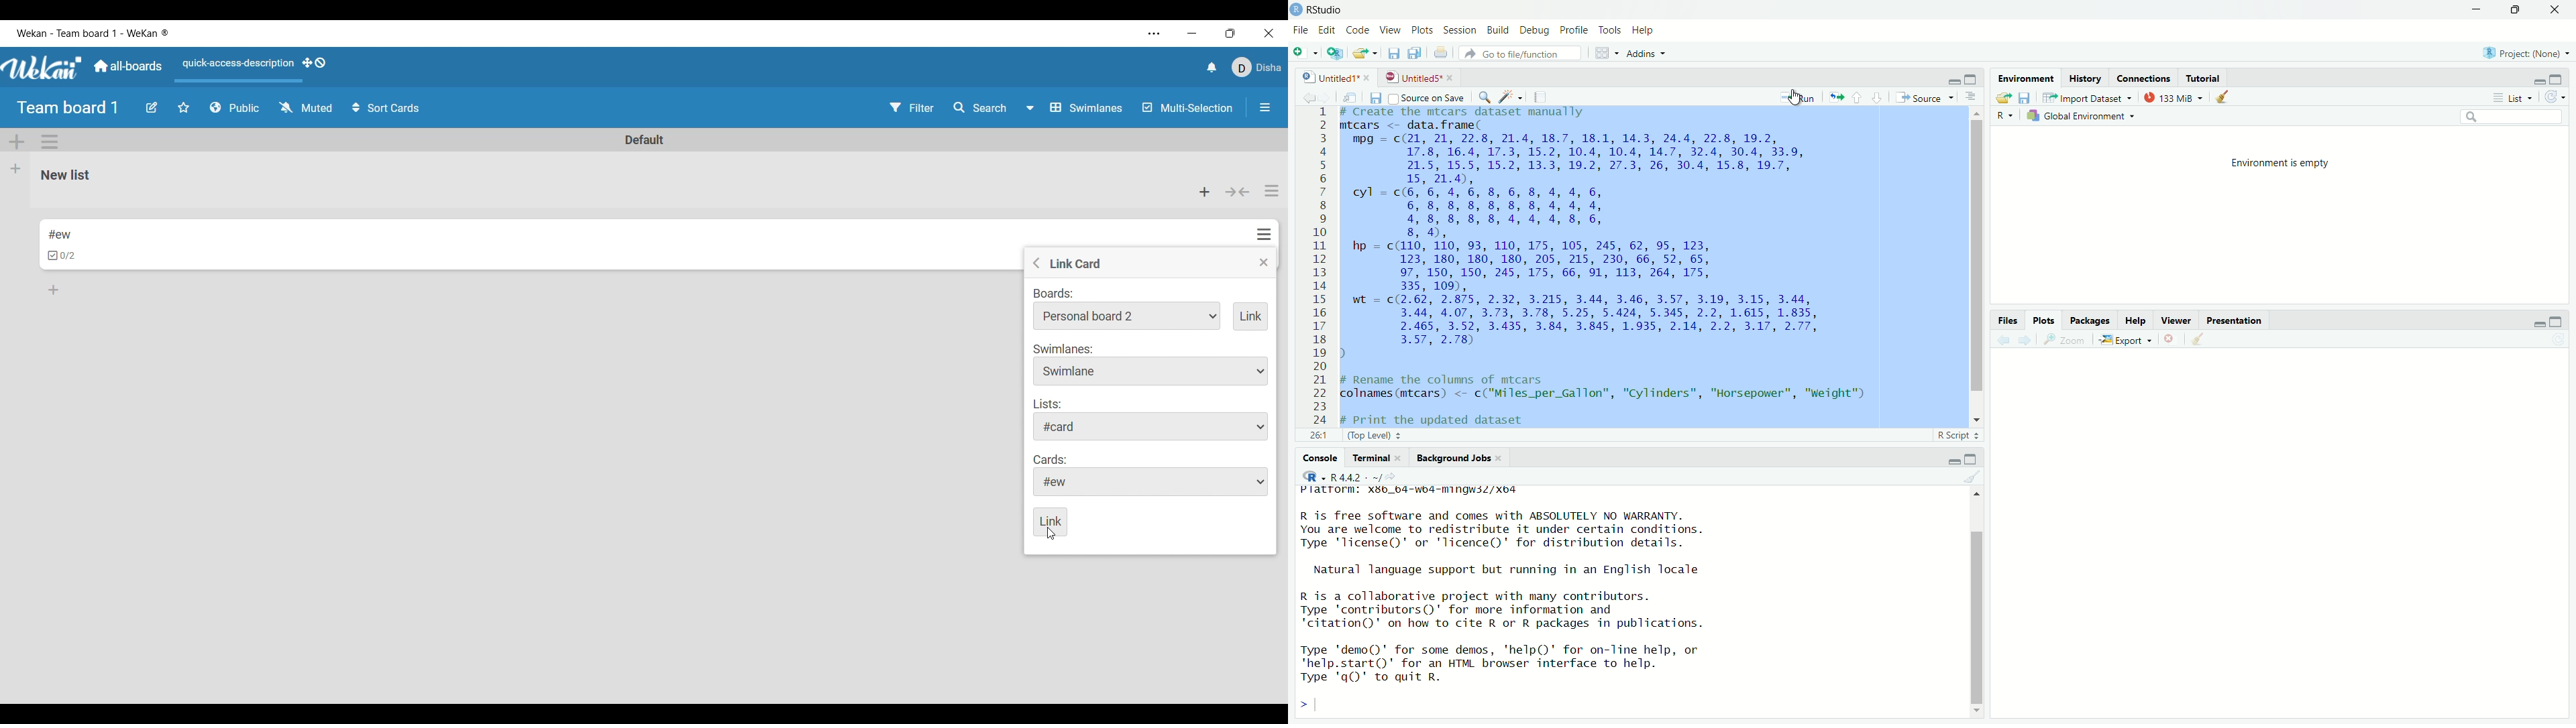 This screenshot has width=2576, height=728. Describe the element at coordinates (1441, 54) in the screenshot. I see `print` at that location.